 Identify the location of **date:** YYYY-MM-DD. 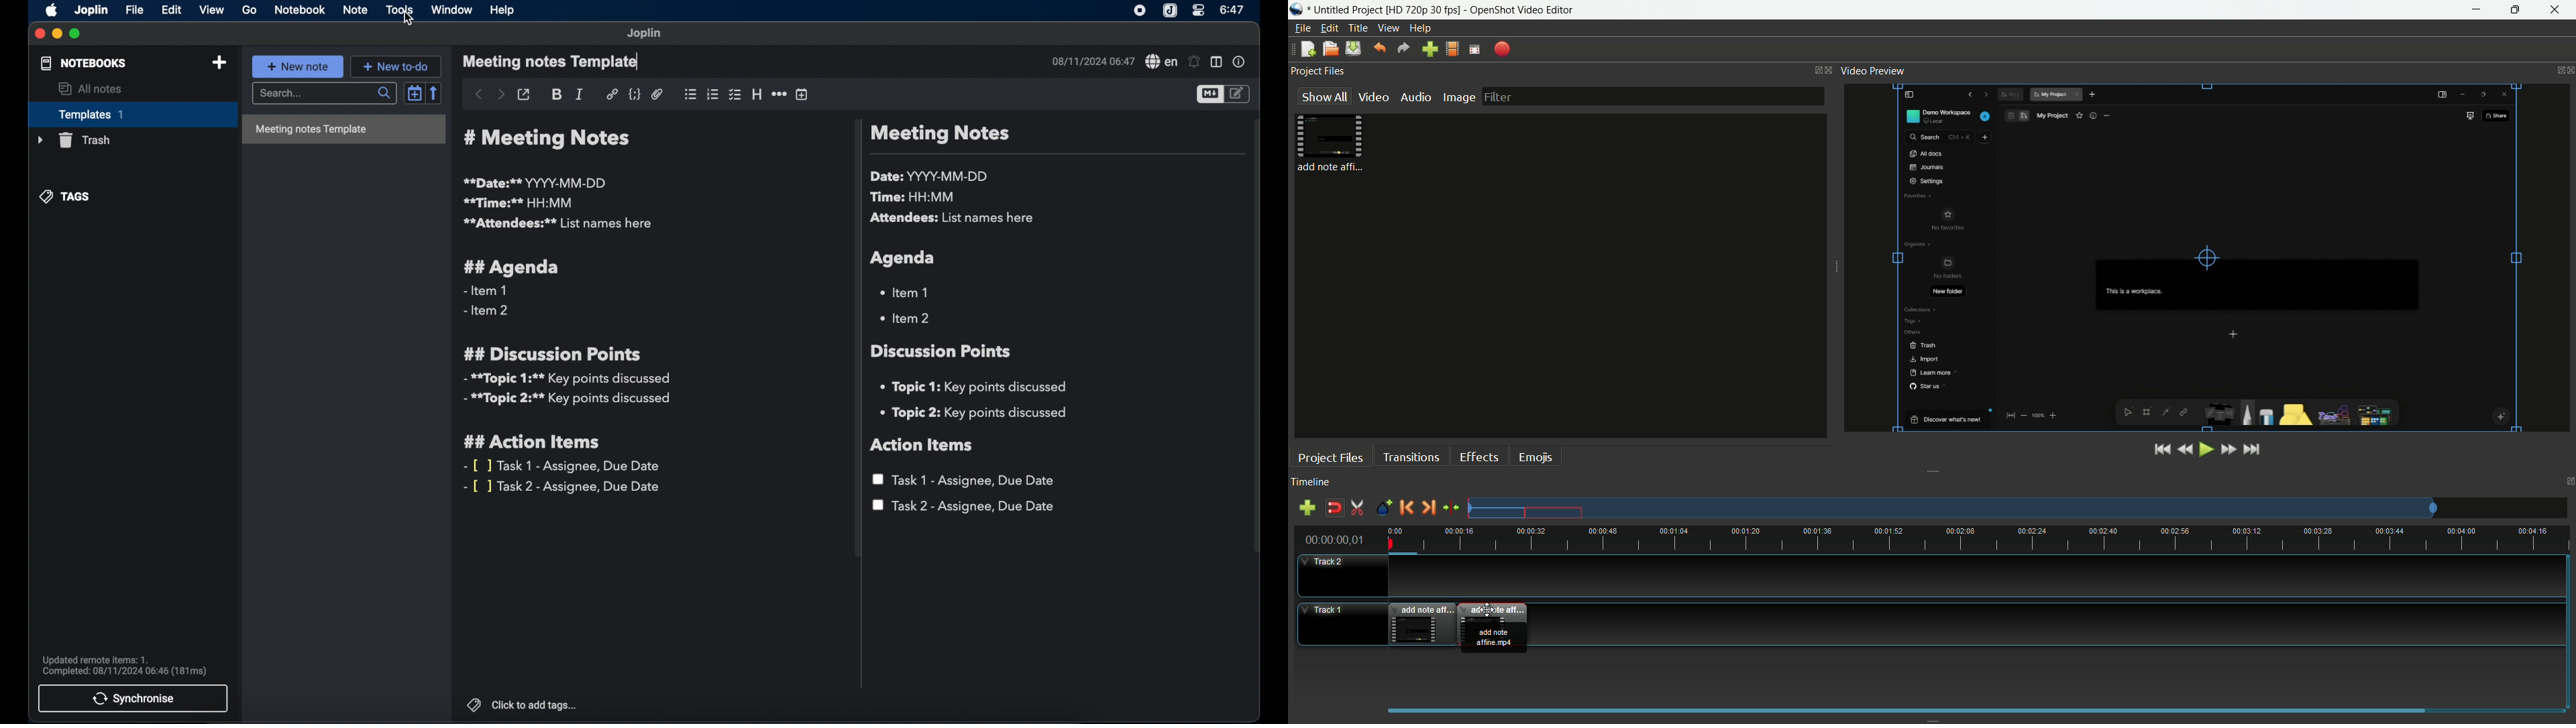
(537, 182).